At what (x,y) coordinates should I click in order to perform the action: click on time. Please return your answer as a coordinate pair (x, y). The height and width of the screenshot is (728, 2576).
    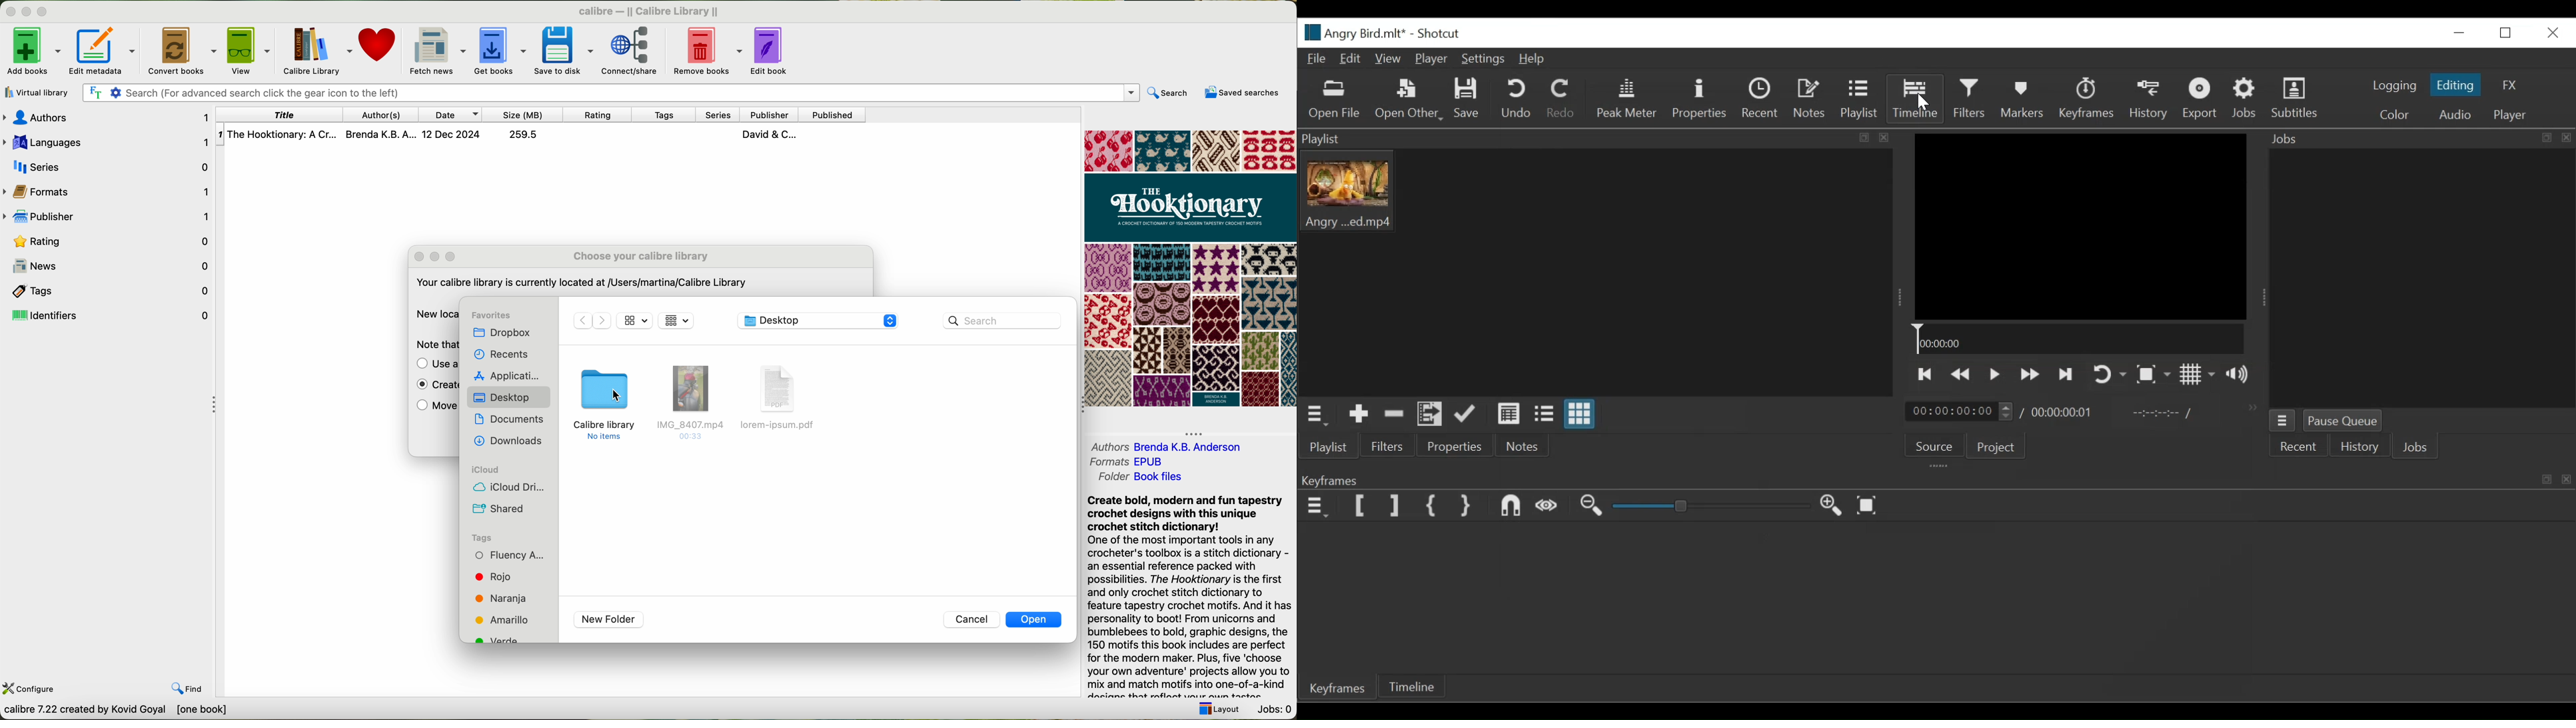
    Looking at the image, I should click on (2066, 412).